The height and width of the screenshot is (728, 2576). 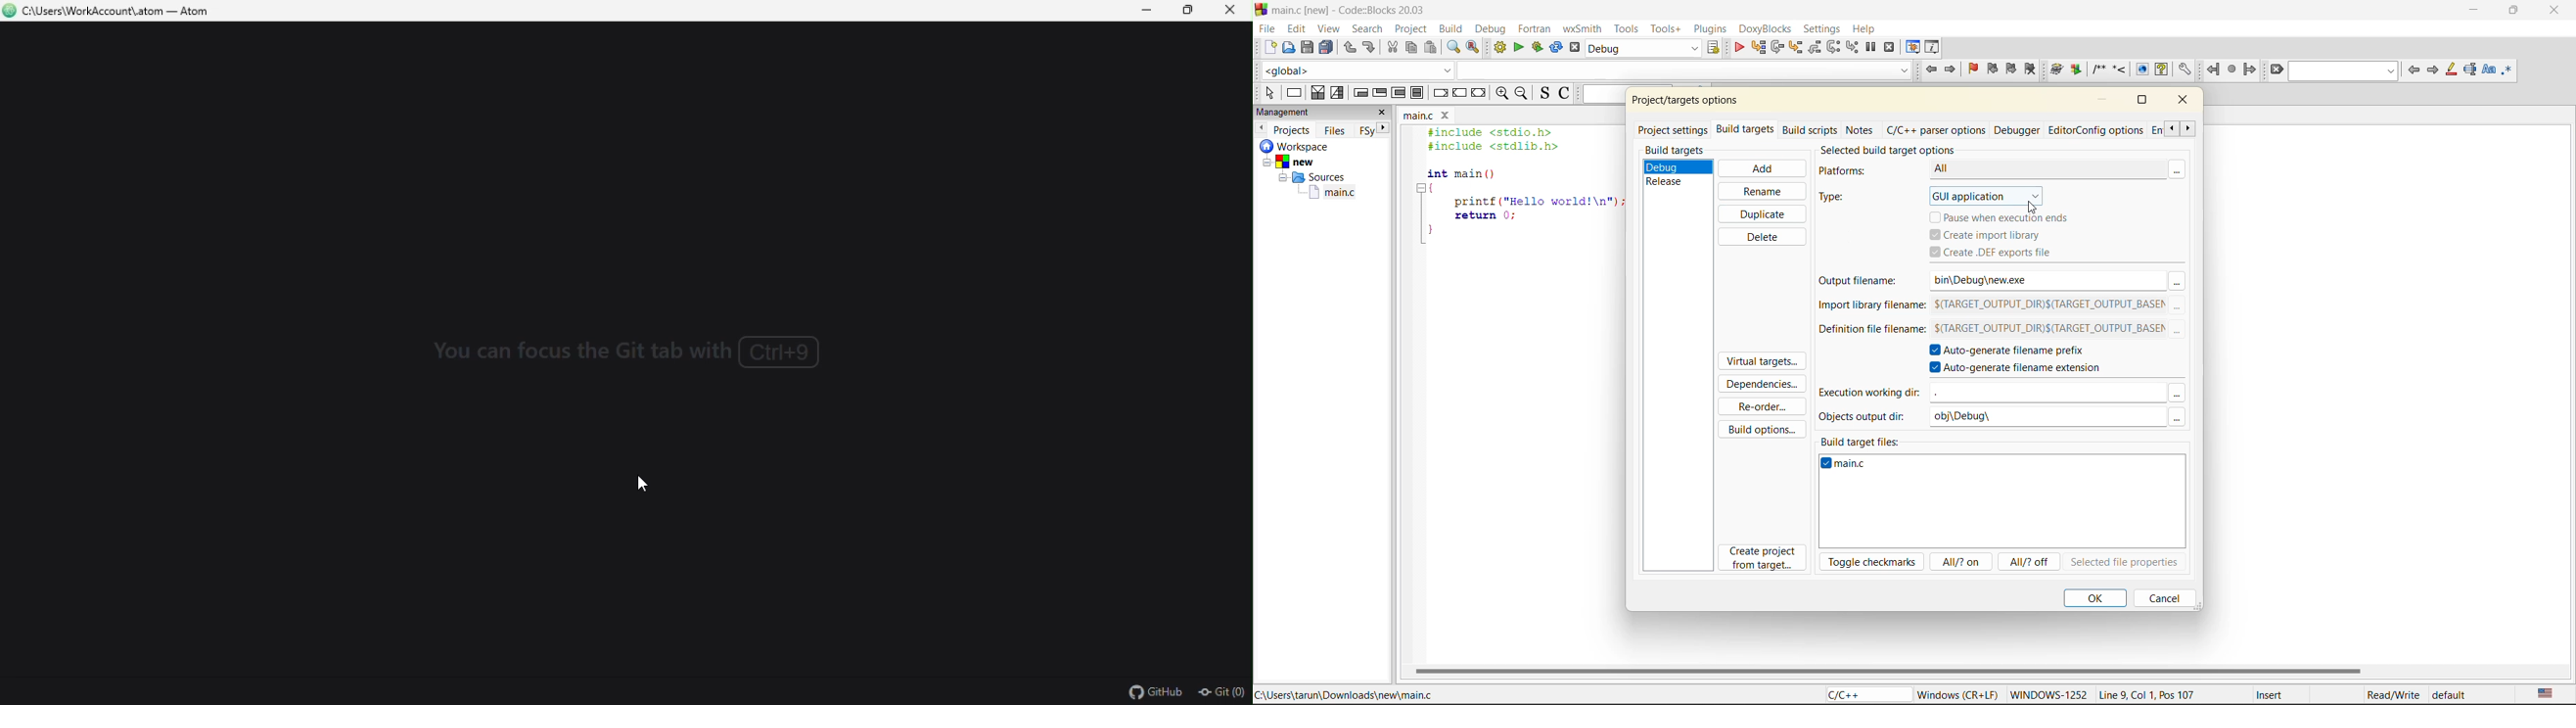 What do you see at coordinates (2016, 351) in the screenshot?
I see `autogenerate filename prefix` at bounding box center [2016, 351].